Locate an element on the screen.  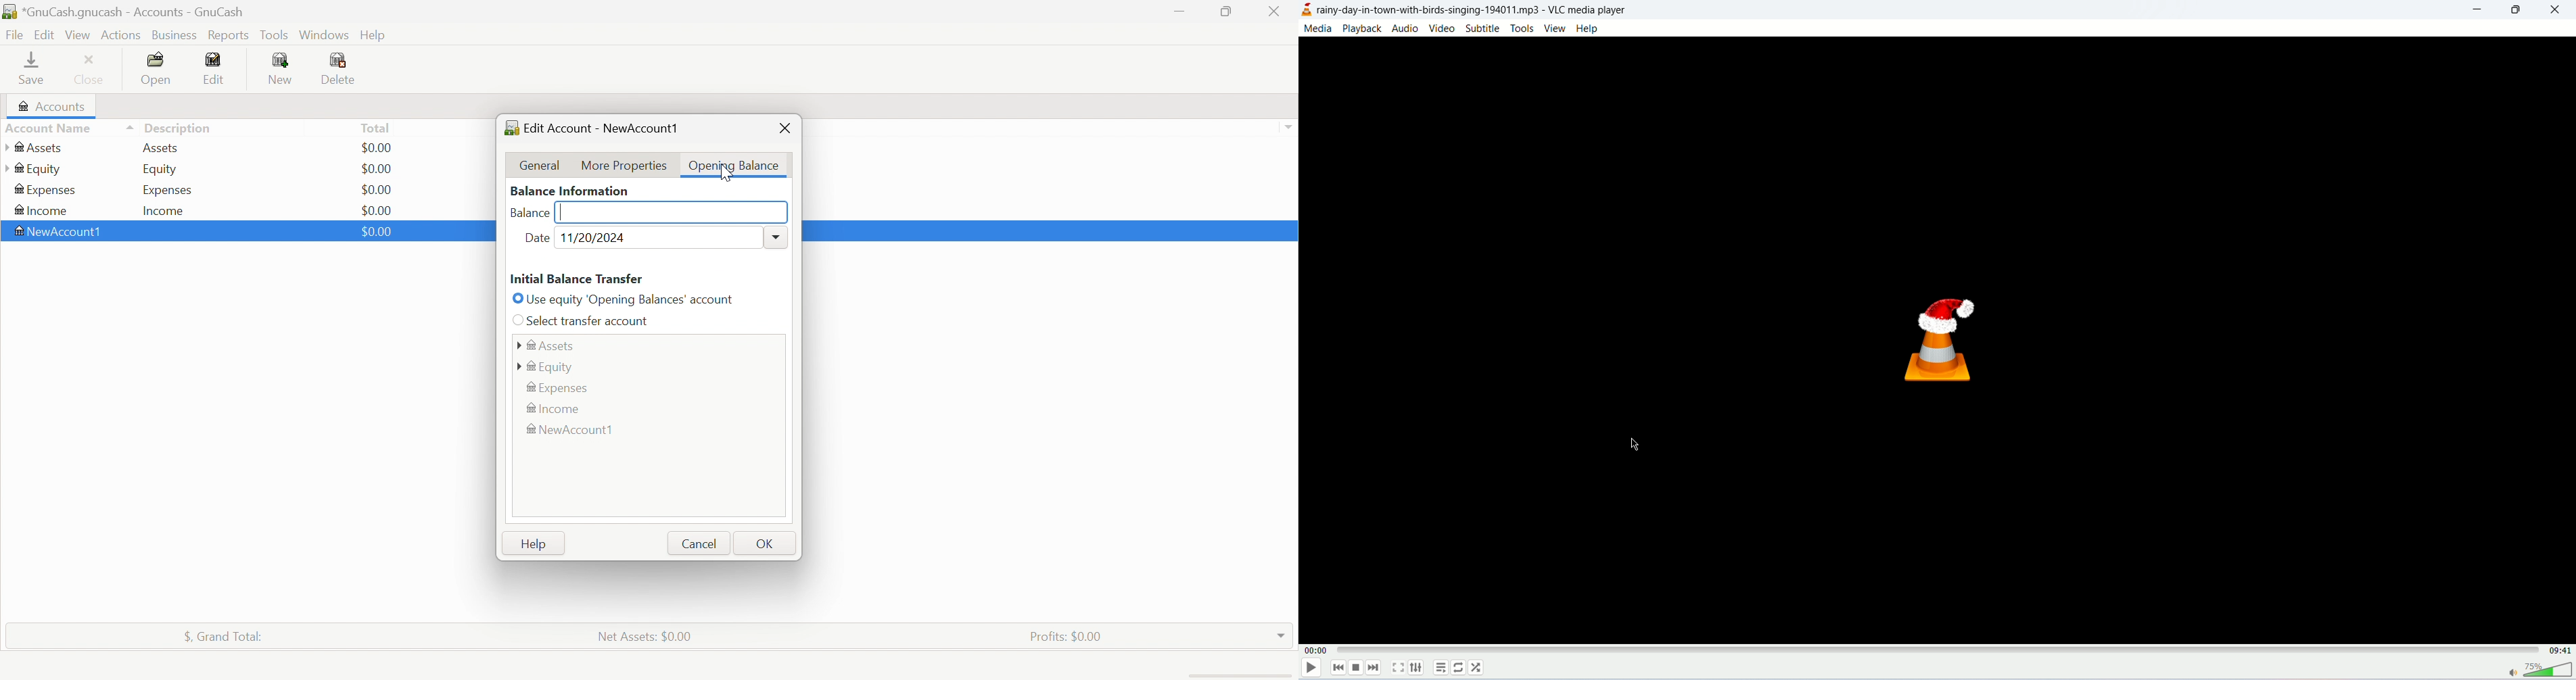
Accounts is located at coordinates (53, 105).